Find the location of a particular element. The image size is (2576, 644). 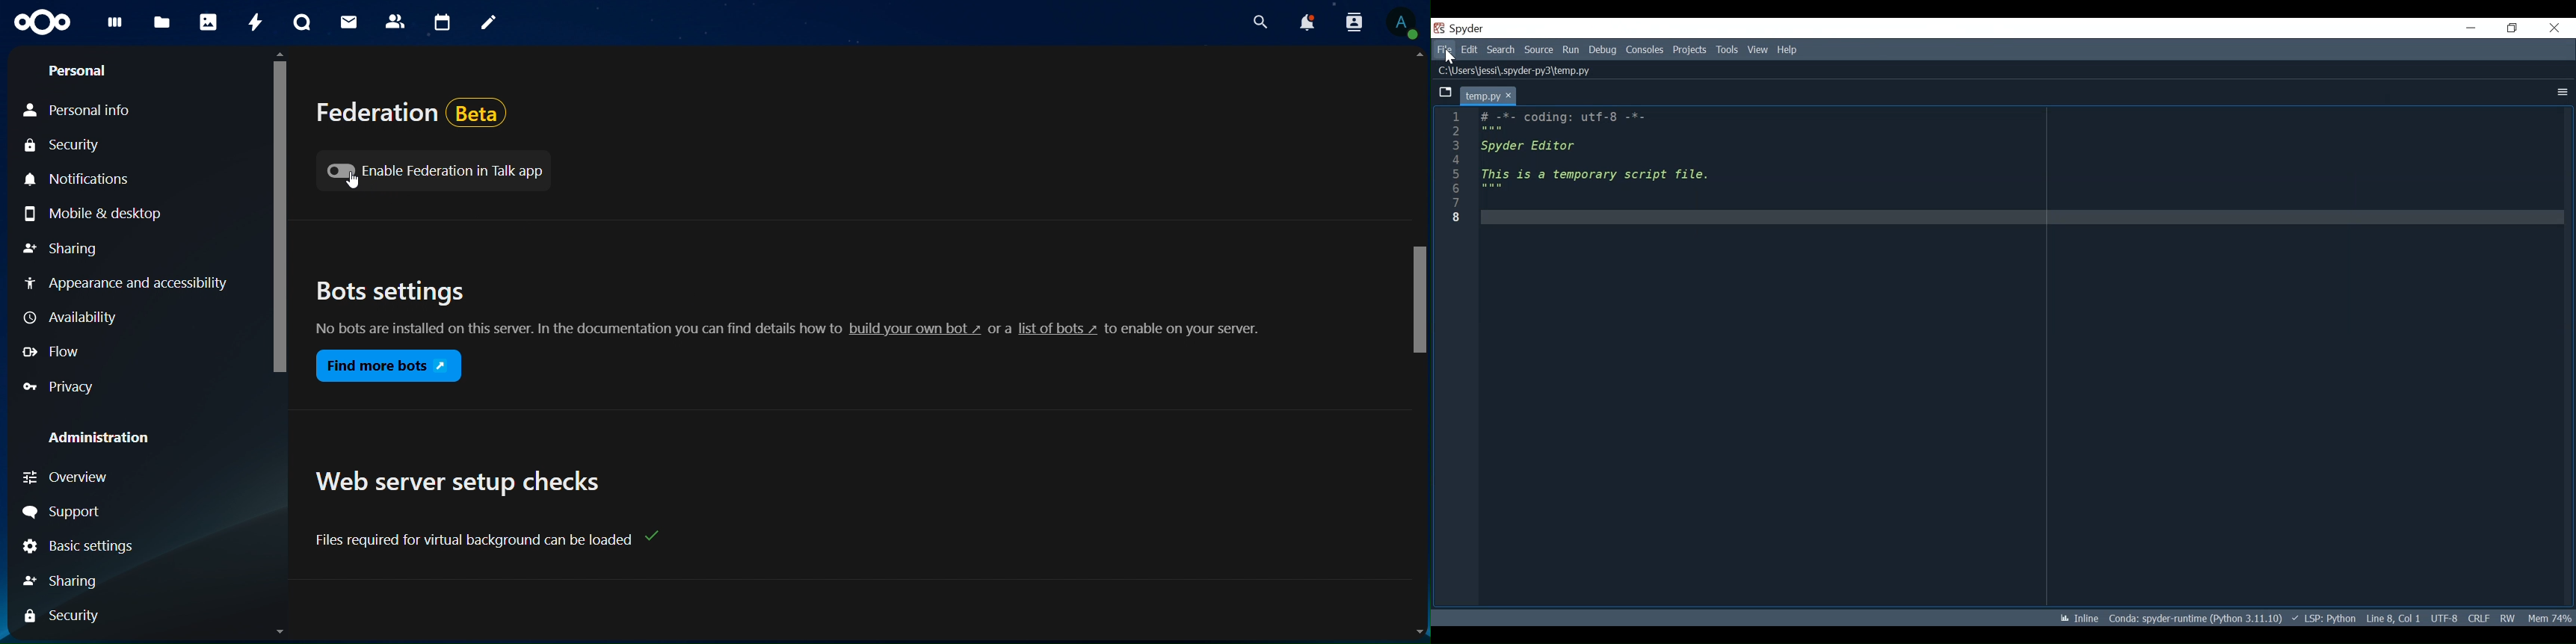

Consoles is located at coordinates (1644, 51).